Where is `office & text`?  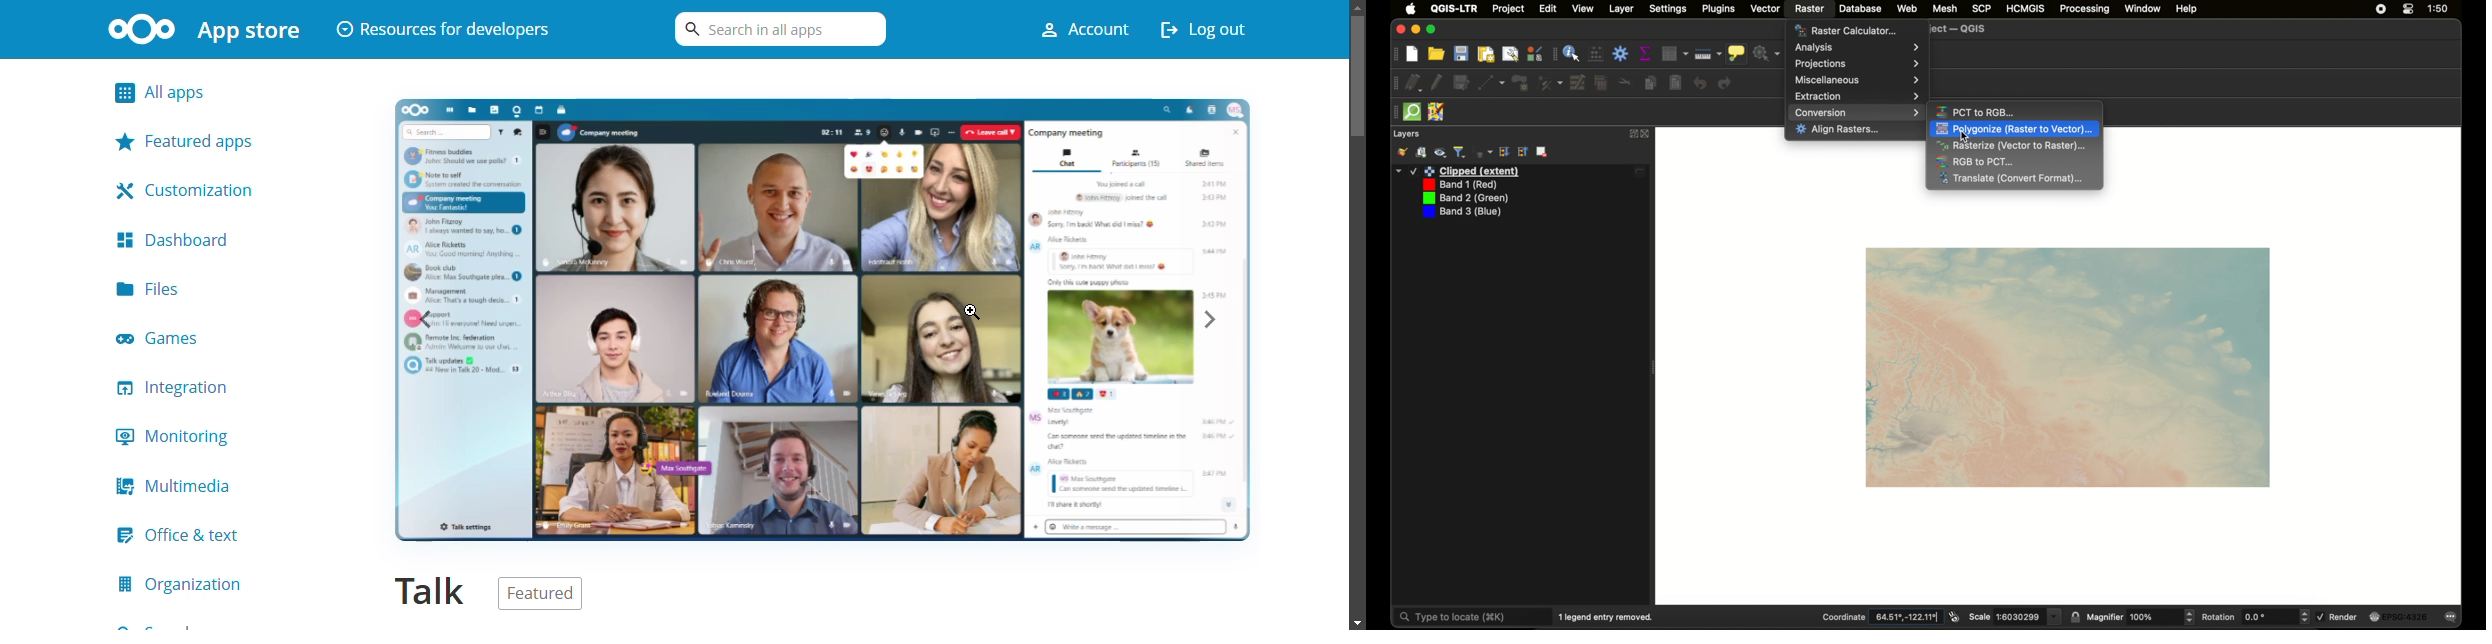 office & text is located at coordinates (189, 535).